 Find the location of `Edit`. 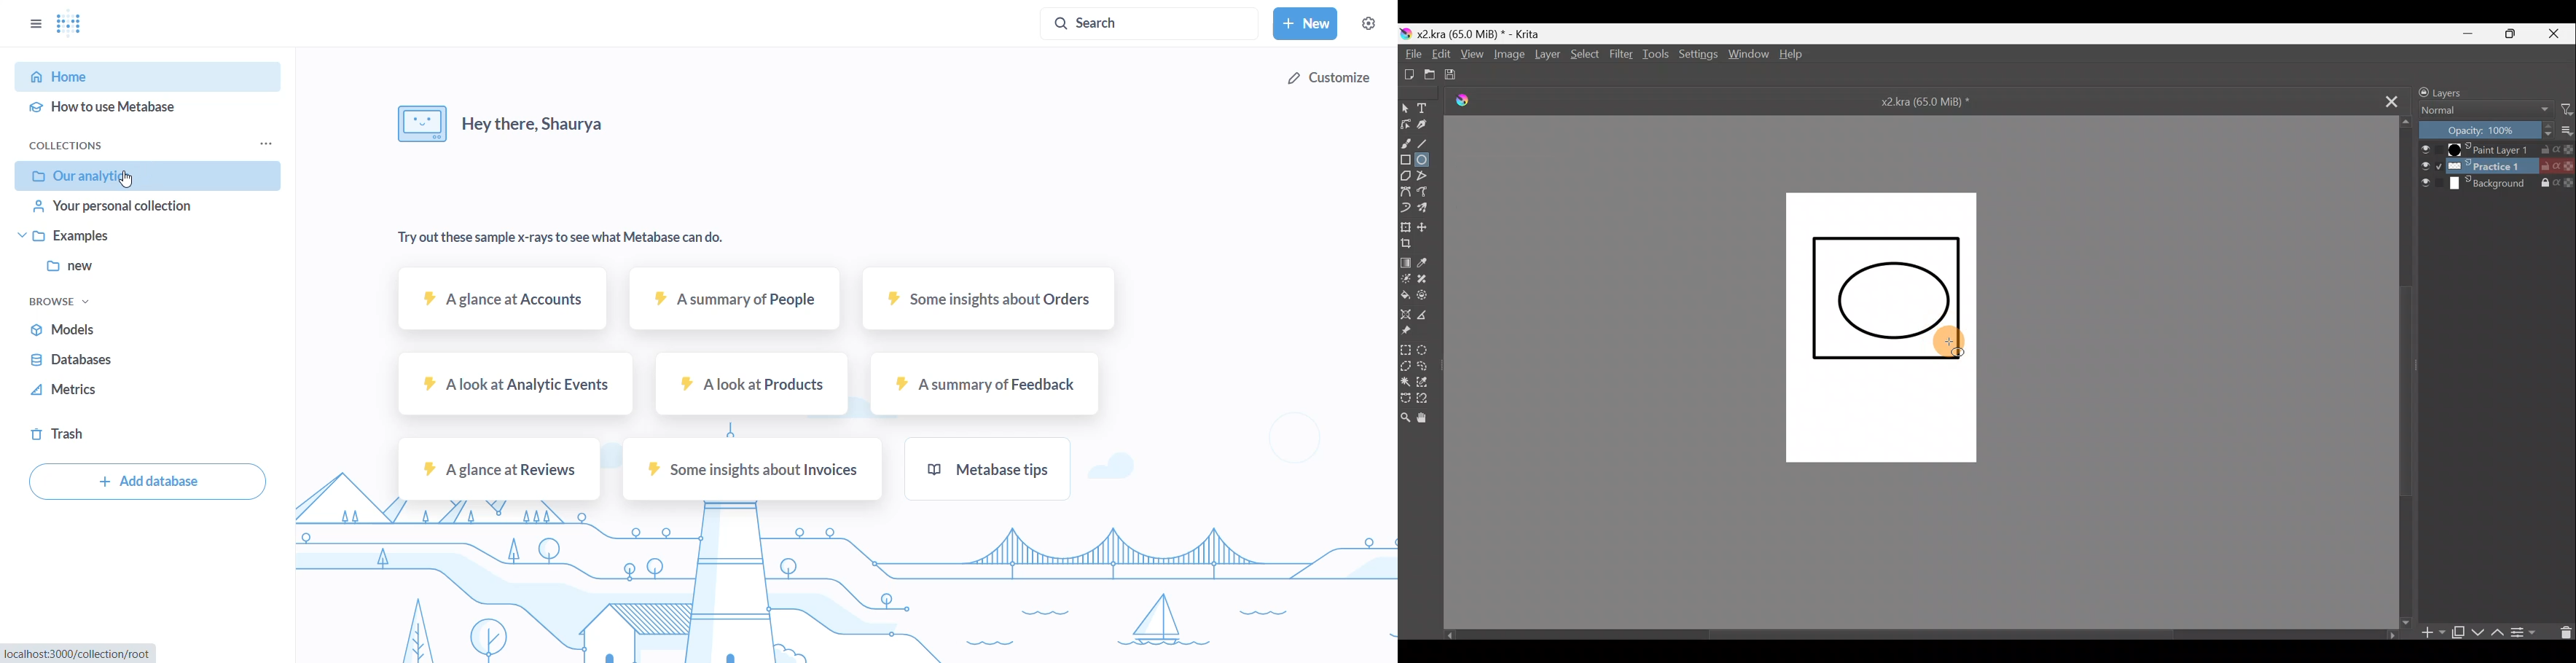

Edit is located at coordinates (1443, 55).